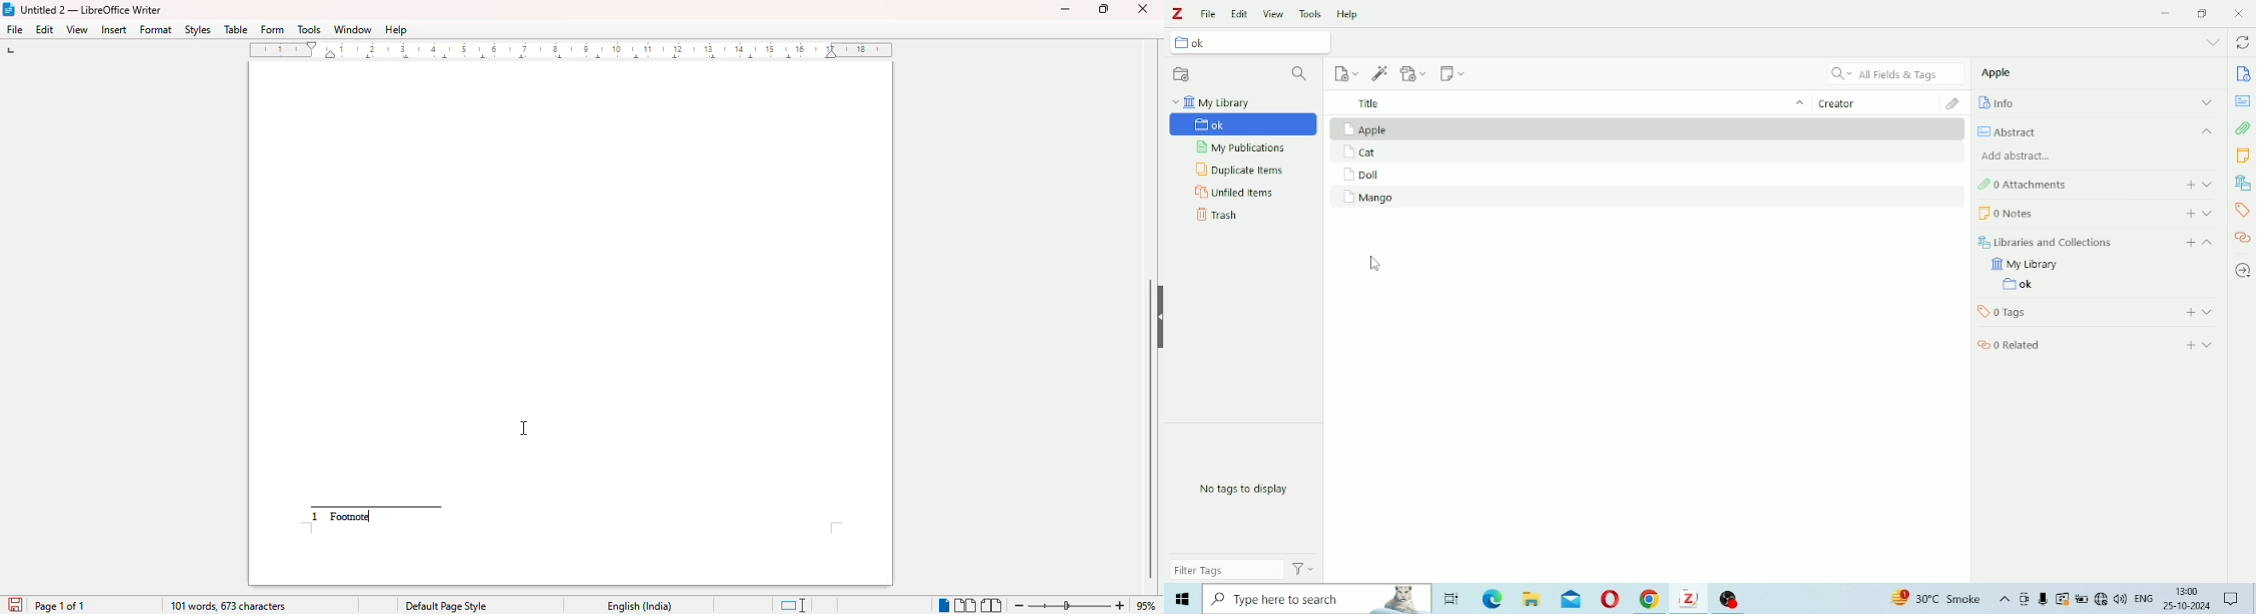 This screenshot has width=2268, height=616. What do you see at coordinates (2243, 101) in the screenshot?
I see `Abstract` at bounding box center [2243, 101].